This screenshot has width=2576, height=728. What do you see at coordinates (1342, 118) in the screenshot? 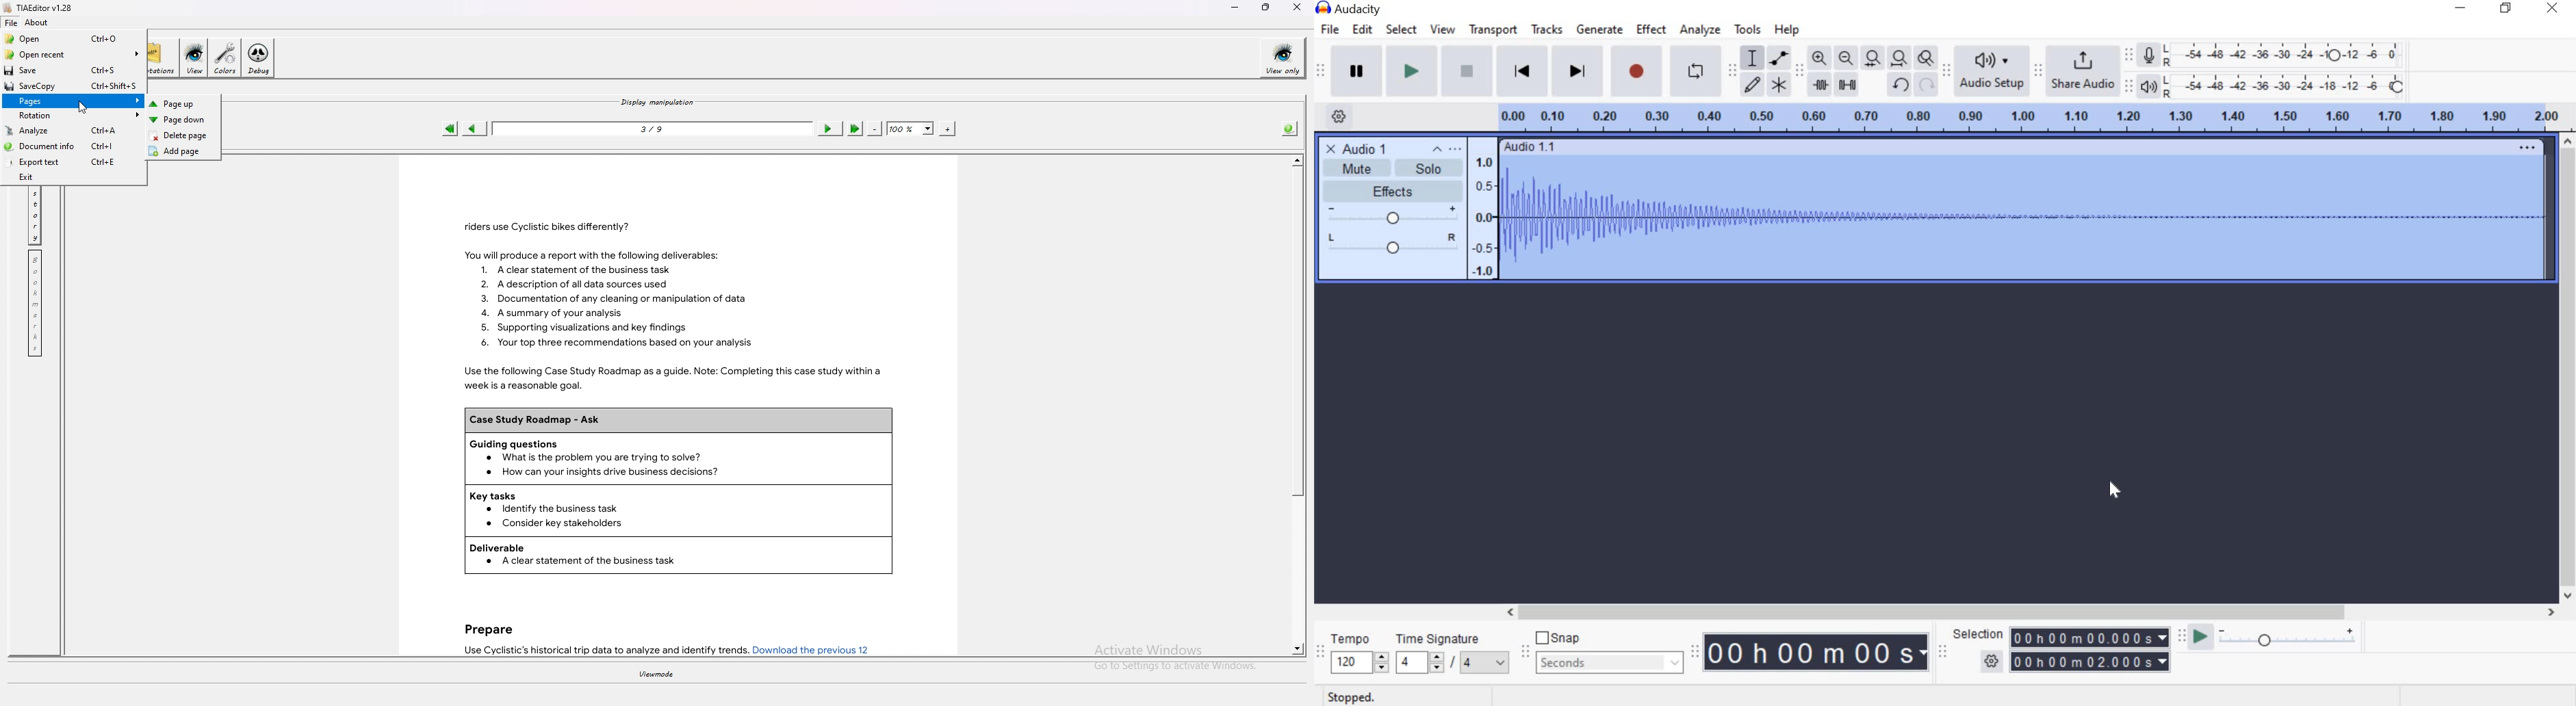
I see `Timeline Options` at bounding box center [1342, 118].